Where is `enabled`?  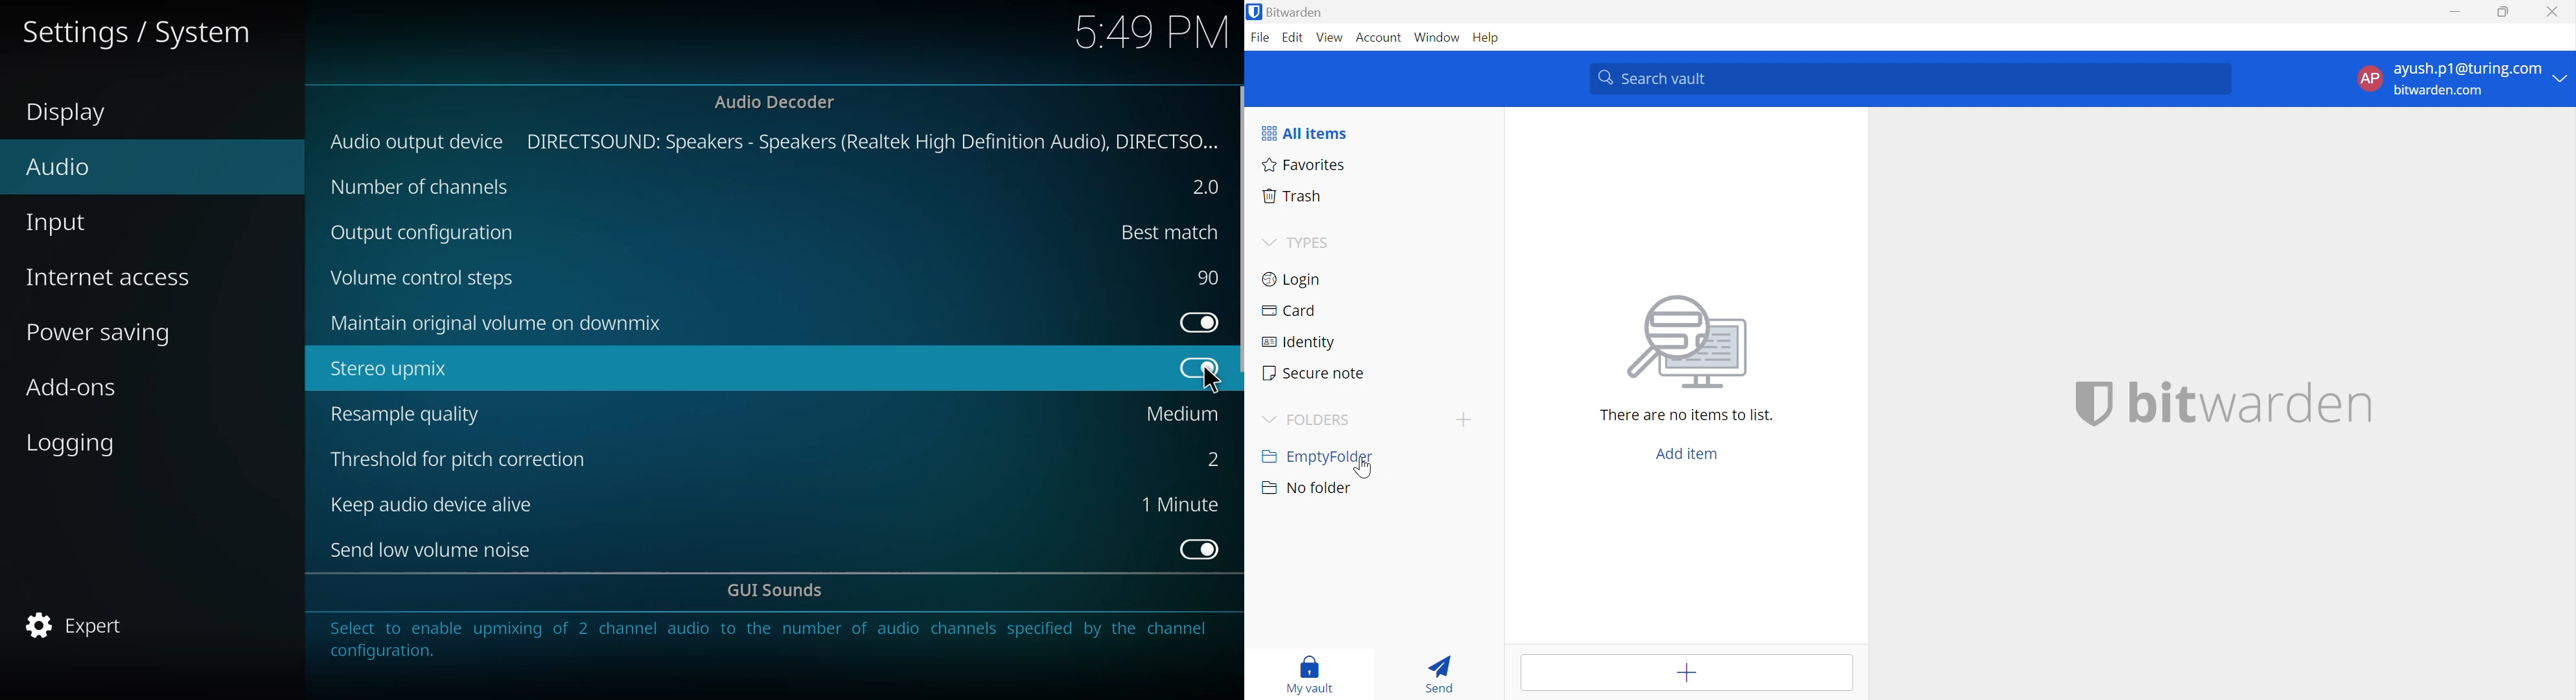 enabled is located at coordinates (1198, 323).